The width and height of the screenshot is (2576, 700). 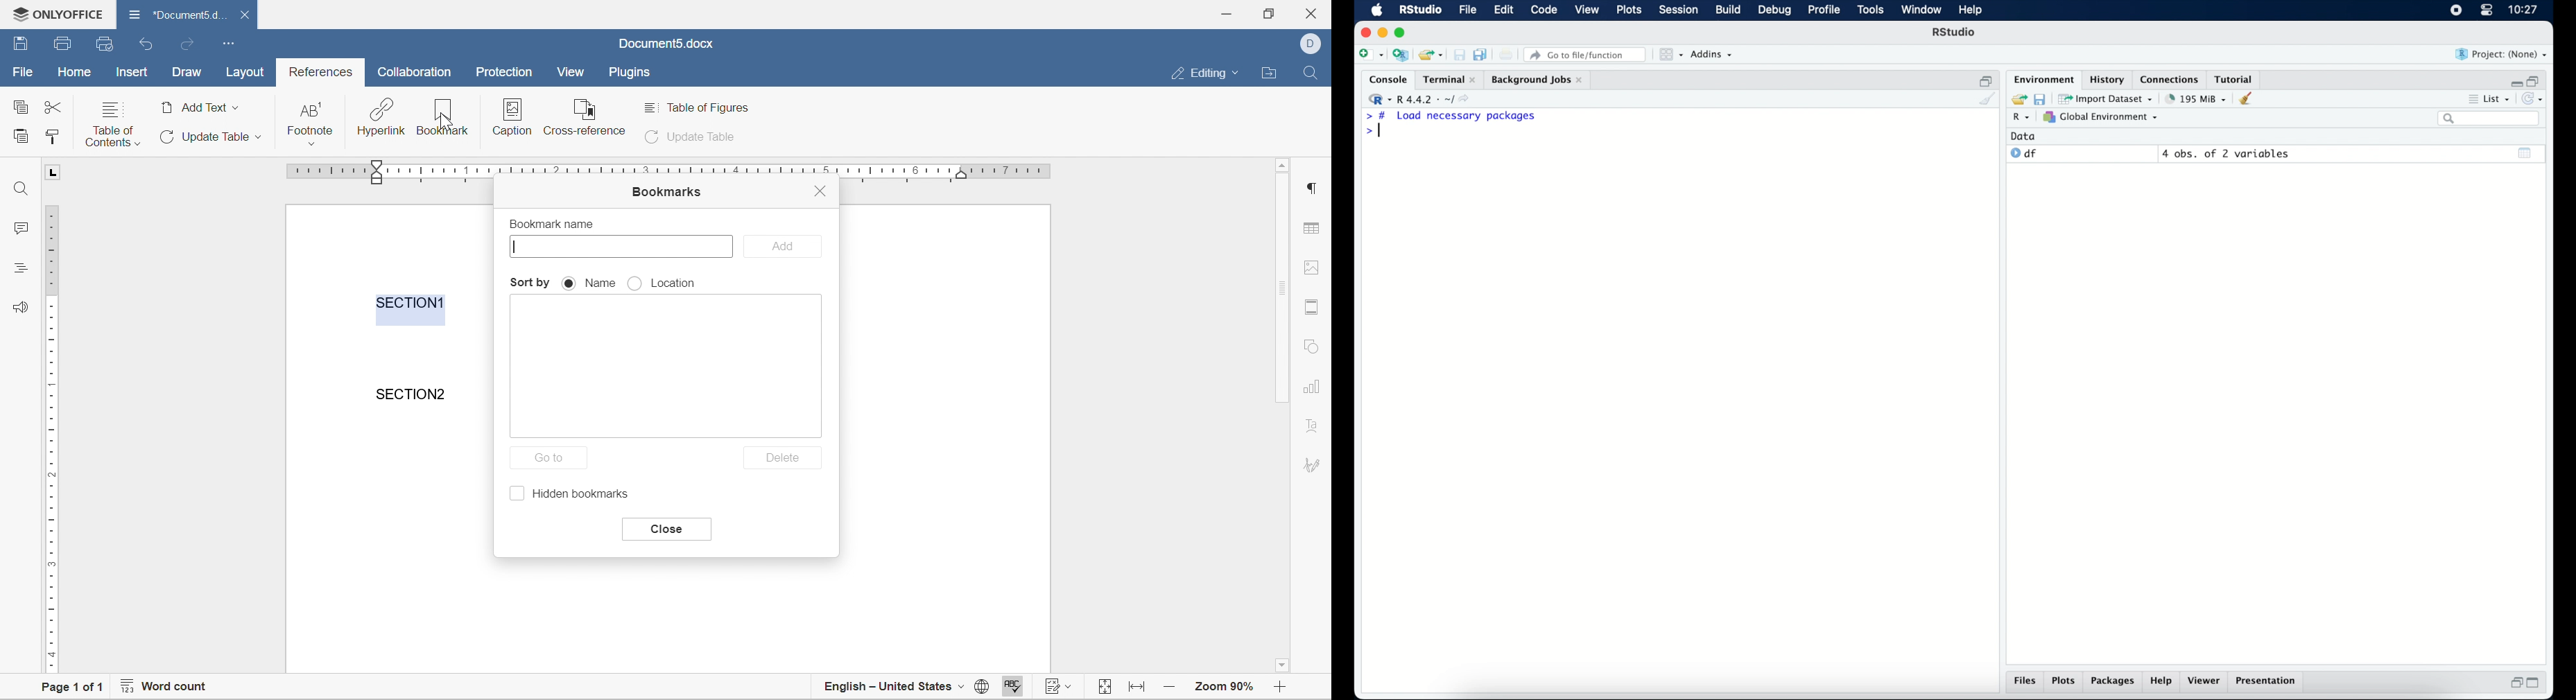 I want to click on Terminal, so click(x=1445, y=79).